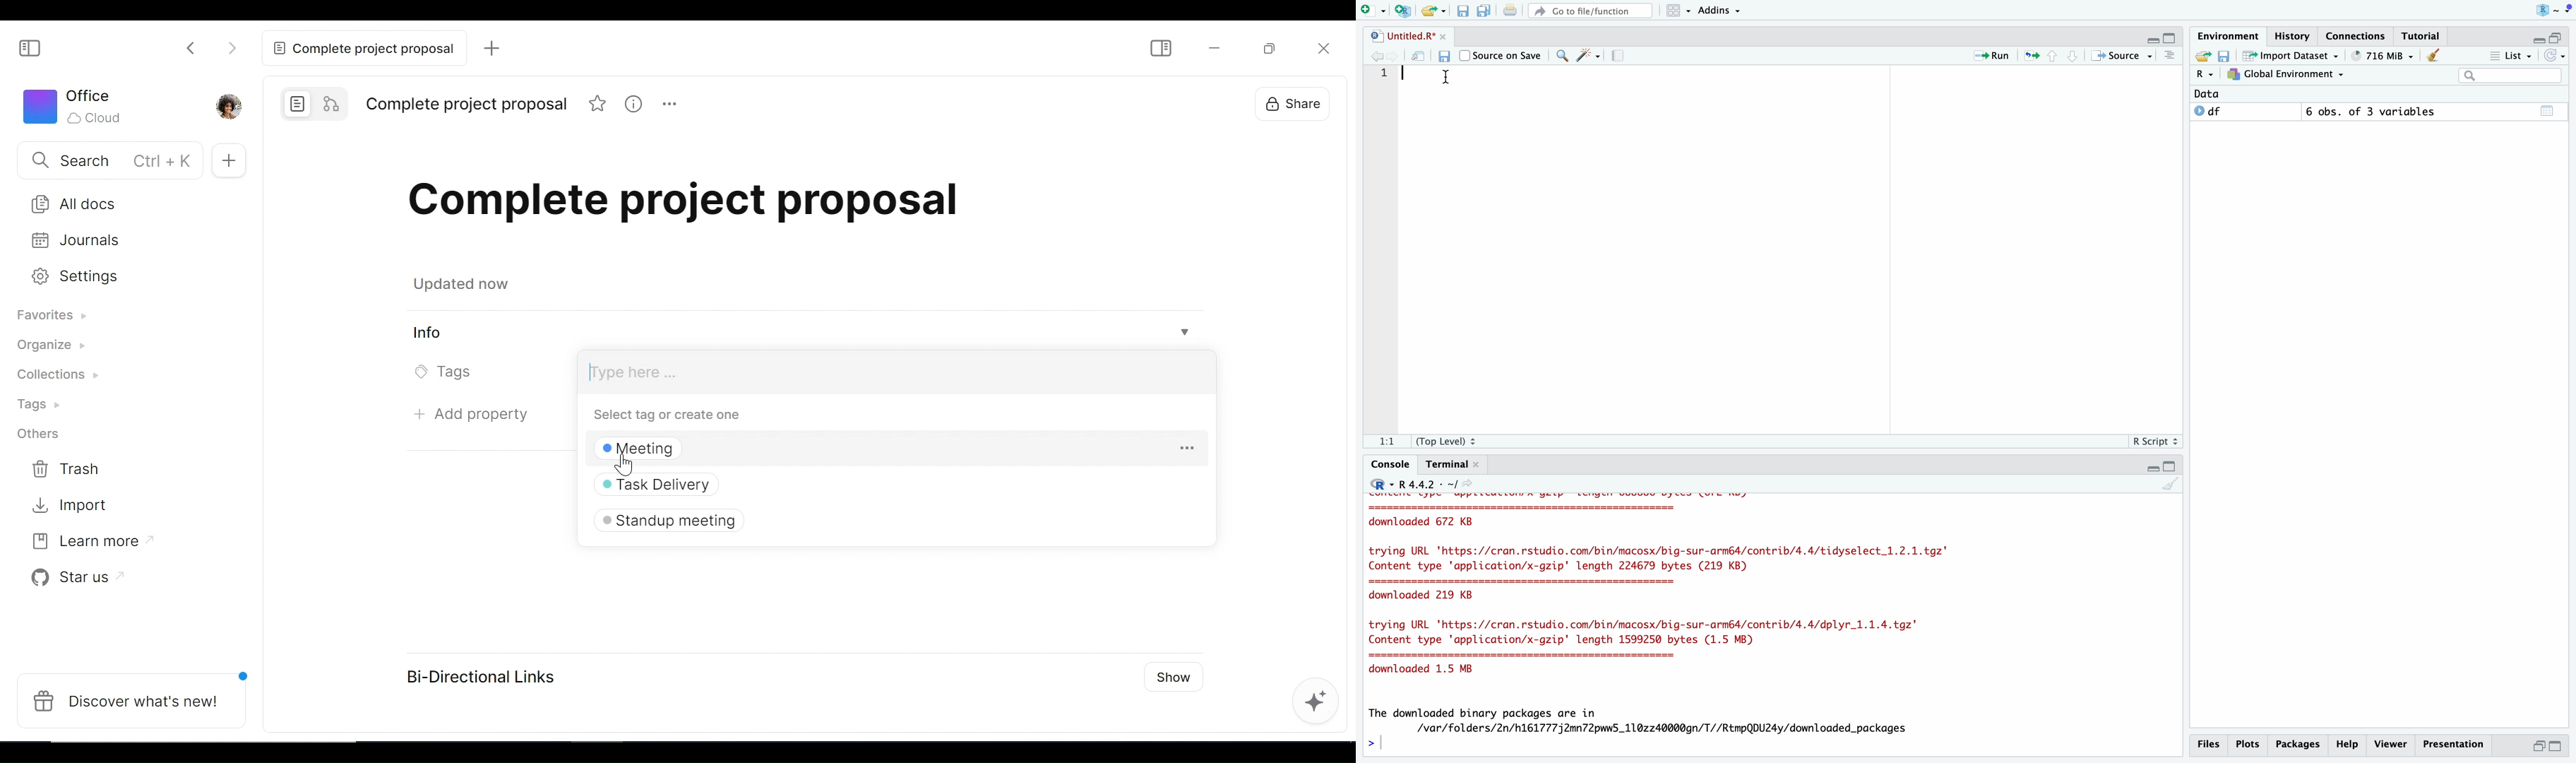  What do you see at coordinates (2418, 36) in the screenshot?
I see `Tutorial` at bounding box center [2418, 36].